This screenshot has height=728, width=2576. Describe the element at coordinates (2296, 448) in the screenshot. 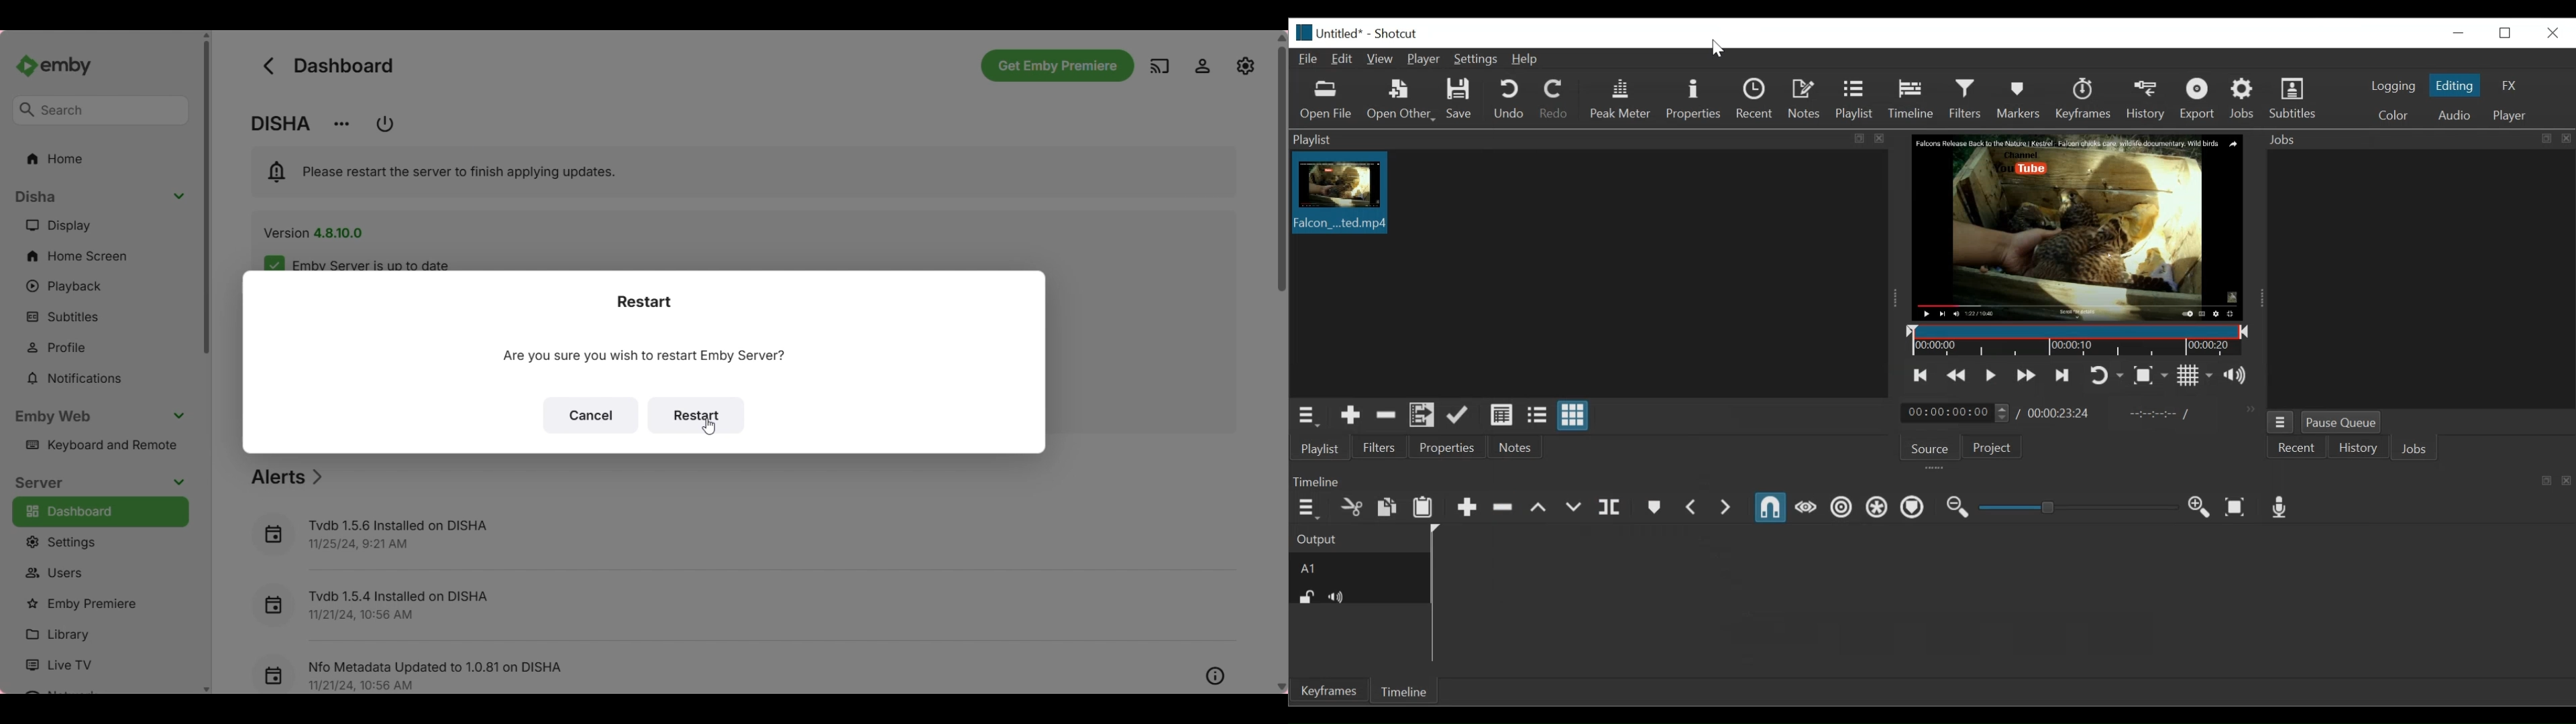

I see `Recent` at that location.